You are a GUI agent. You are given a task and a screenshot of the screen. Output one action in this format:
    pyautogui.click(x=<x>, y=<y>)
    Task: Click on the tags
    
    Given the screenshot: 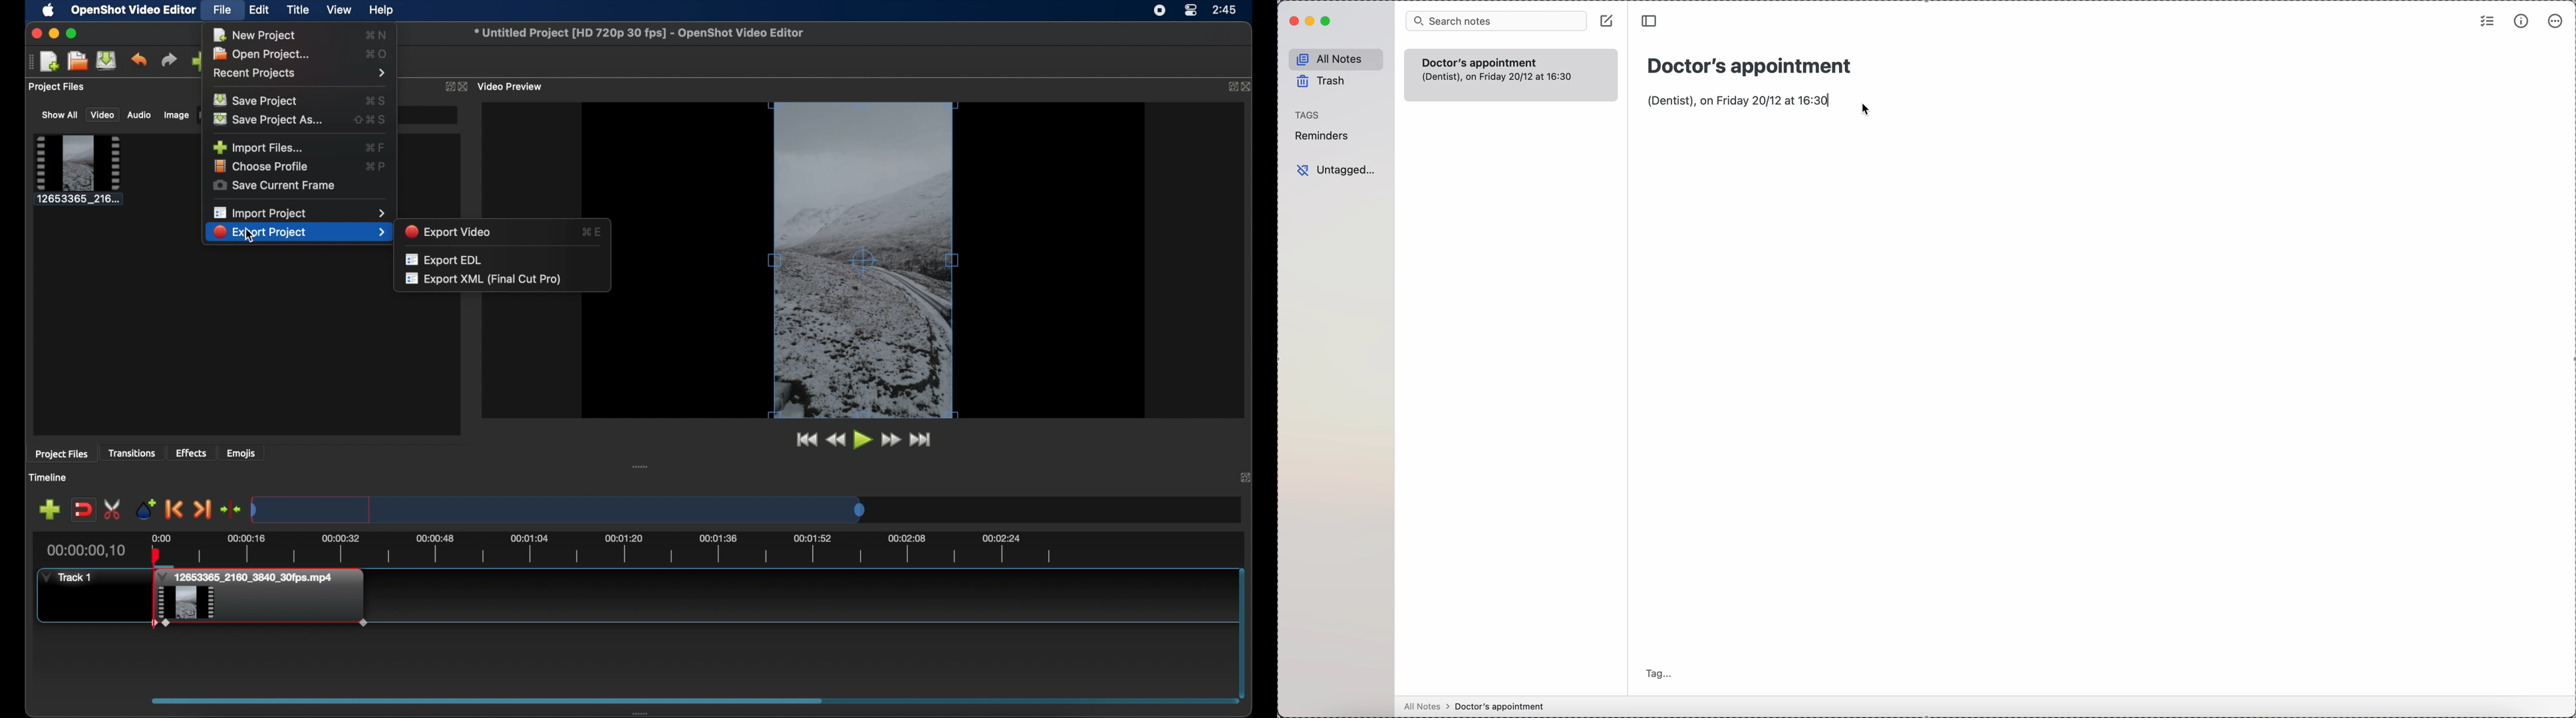 What is the action you would take?
    pyautogui.click(x=1306, y=115)
    